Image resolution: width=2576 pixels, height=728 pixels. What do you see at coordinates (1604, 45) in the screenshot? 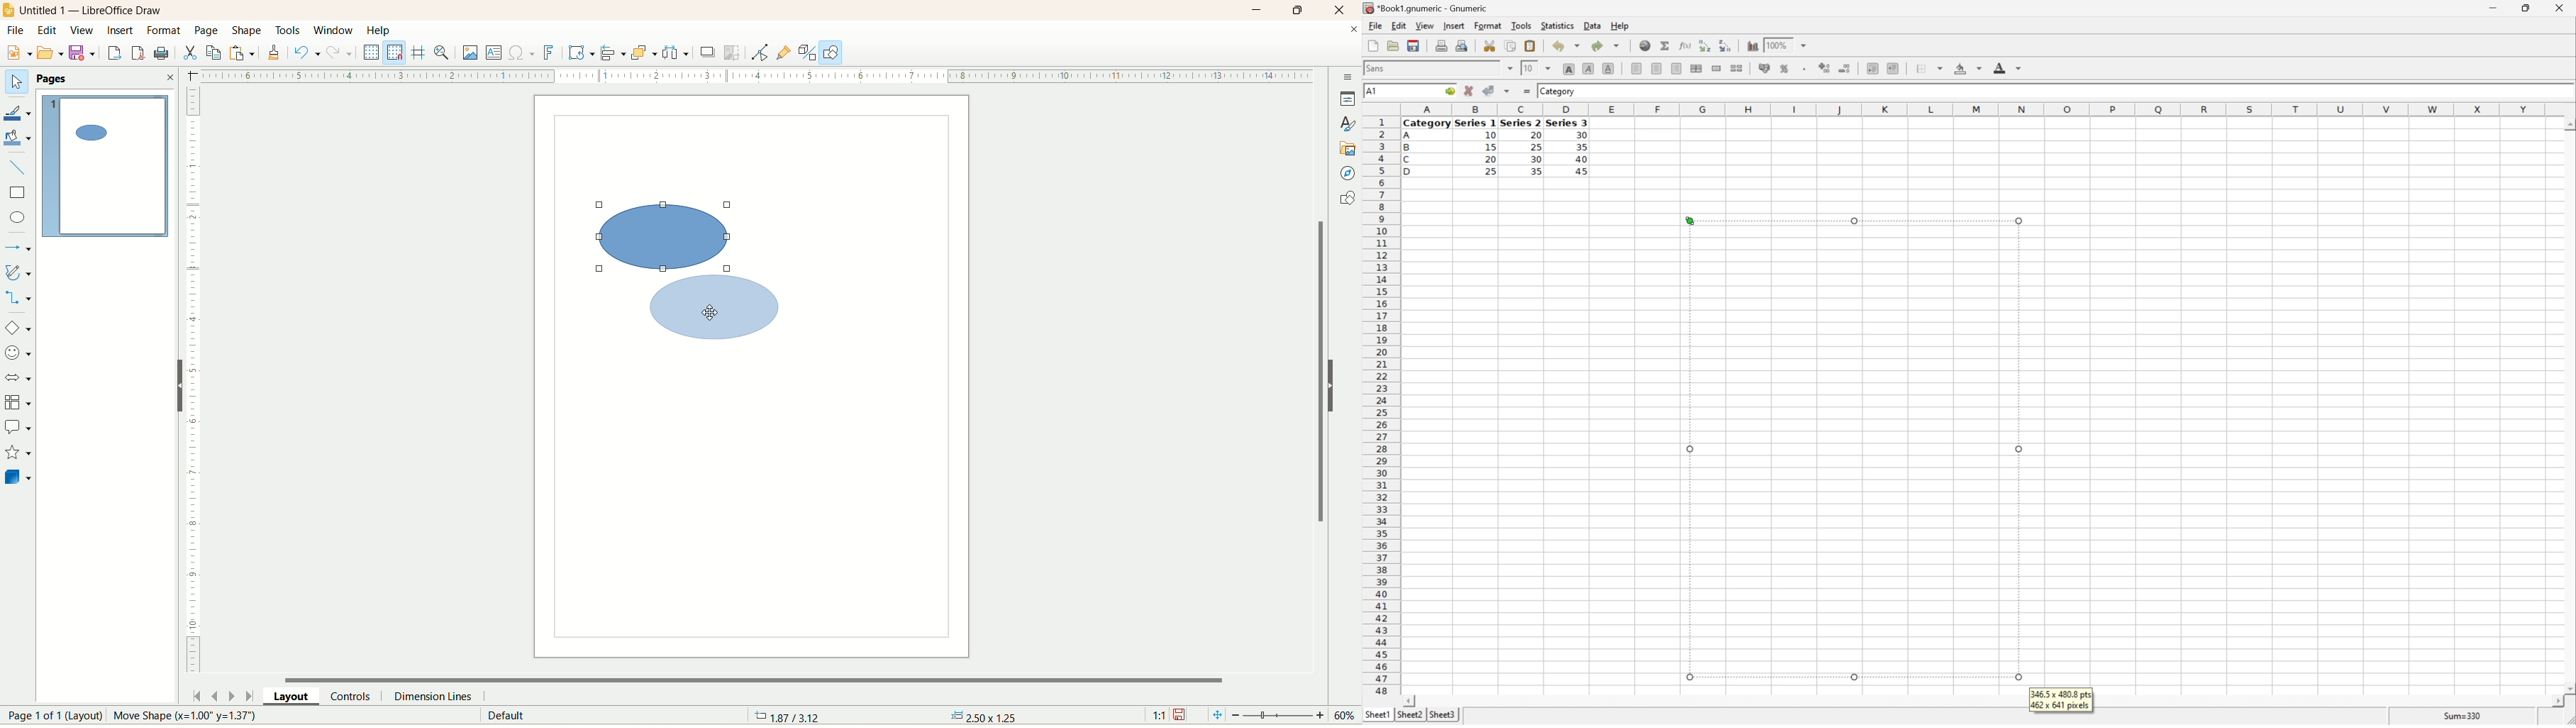
I see `Redo` at bounding box center [1604, 45].